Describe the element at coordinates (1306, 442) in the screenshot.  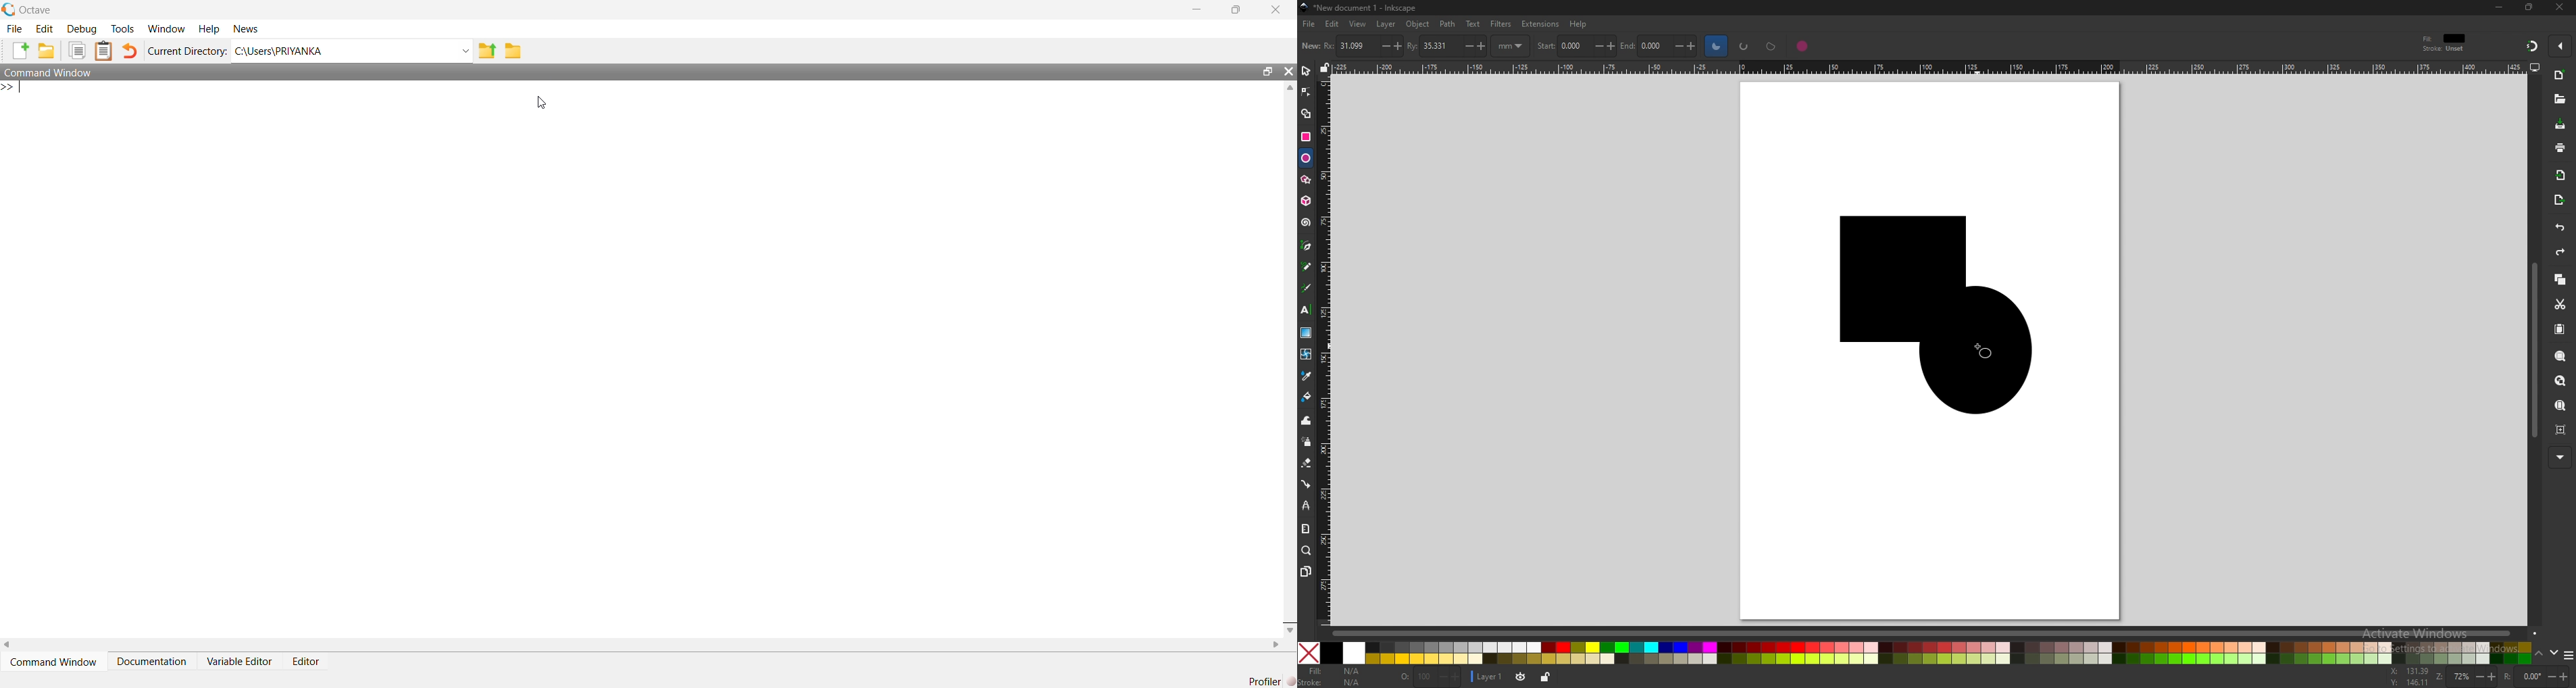
I see `spray` at that location.